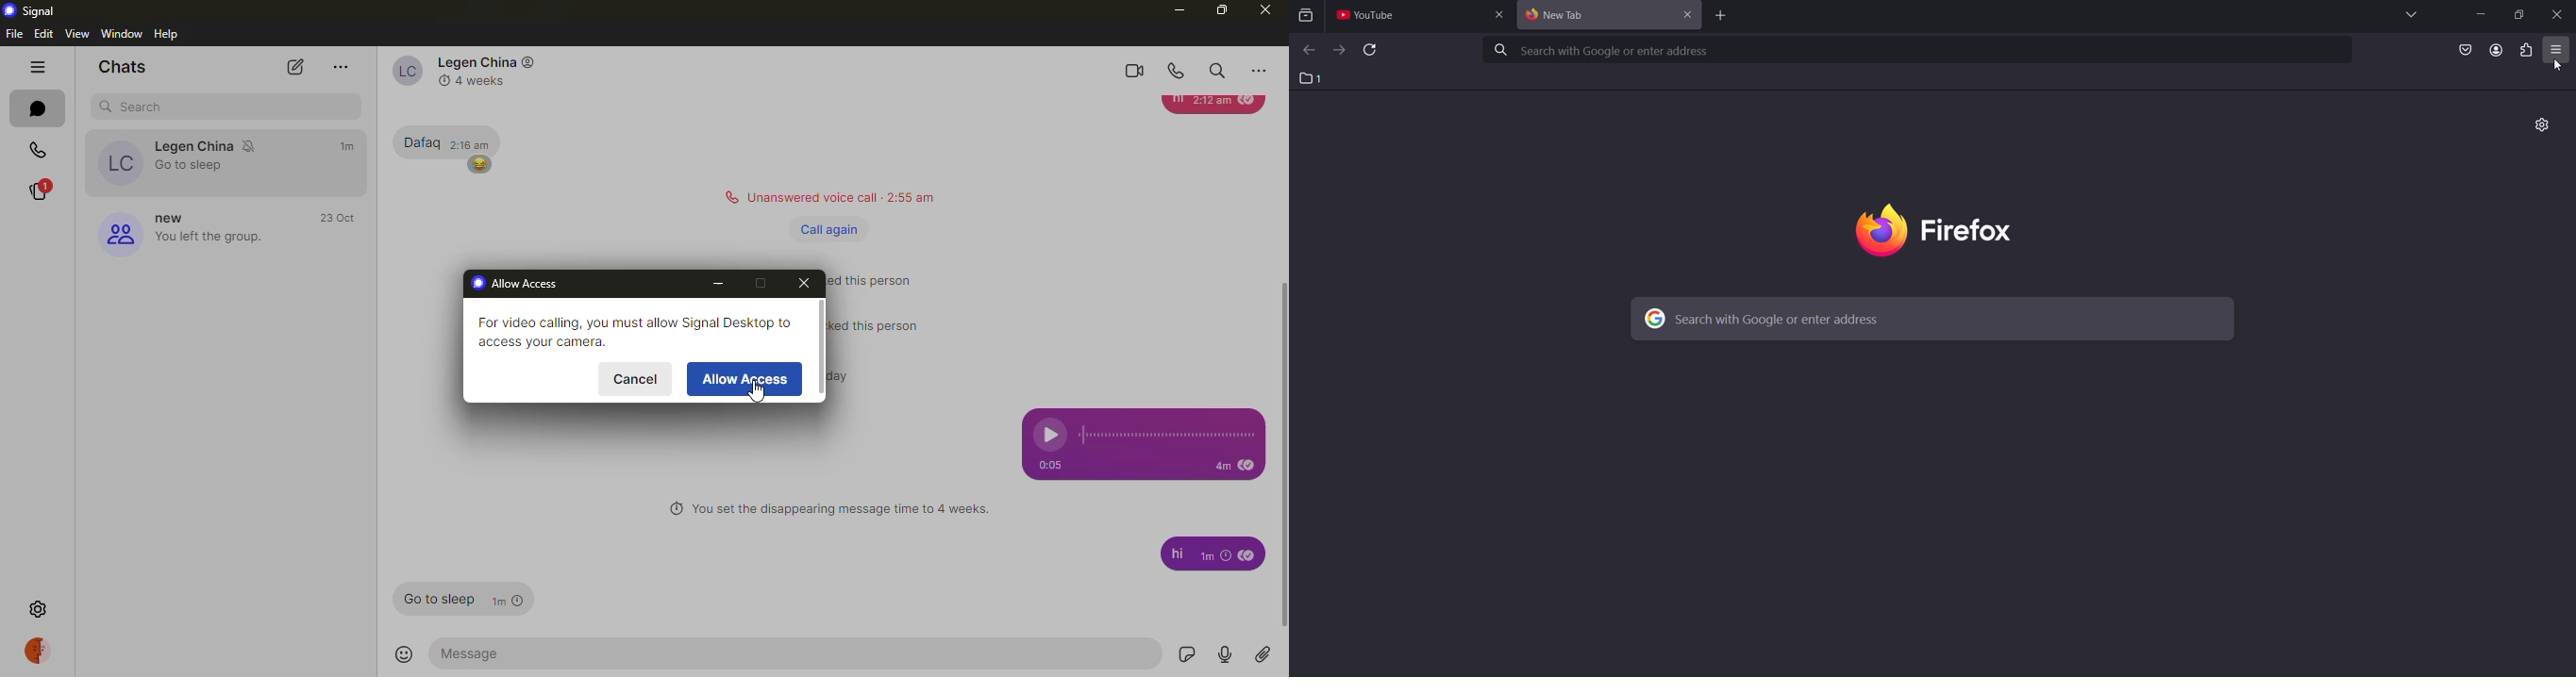  I want to click on calls, so click(32, 149).